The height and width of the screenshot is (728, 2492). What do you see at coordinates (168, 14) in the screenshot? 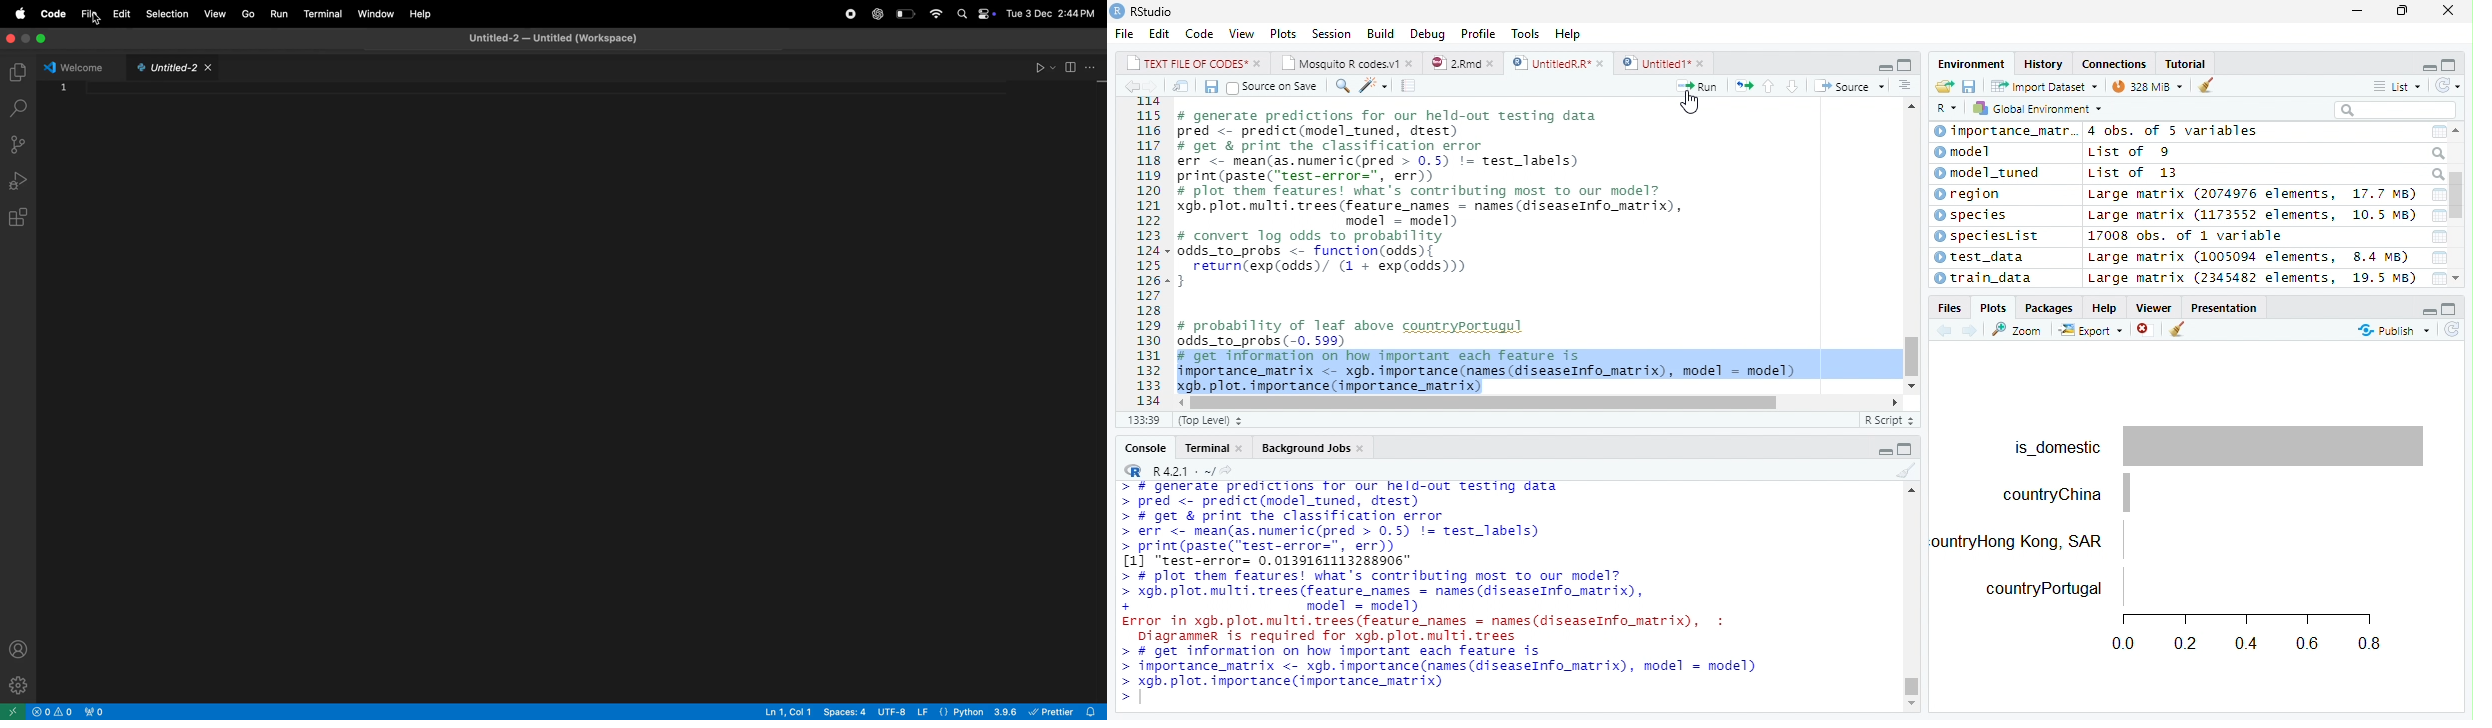
I see `selection` at bounding box center [168, 14].